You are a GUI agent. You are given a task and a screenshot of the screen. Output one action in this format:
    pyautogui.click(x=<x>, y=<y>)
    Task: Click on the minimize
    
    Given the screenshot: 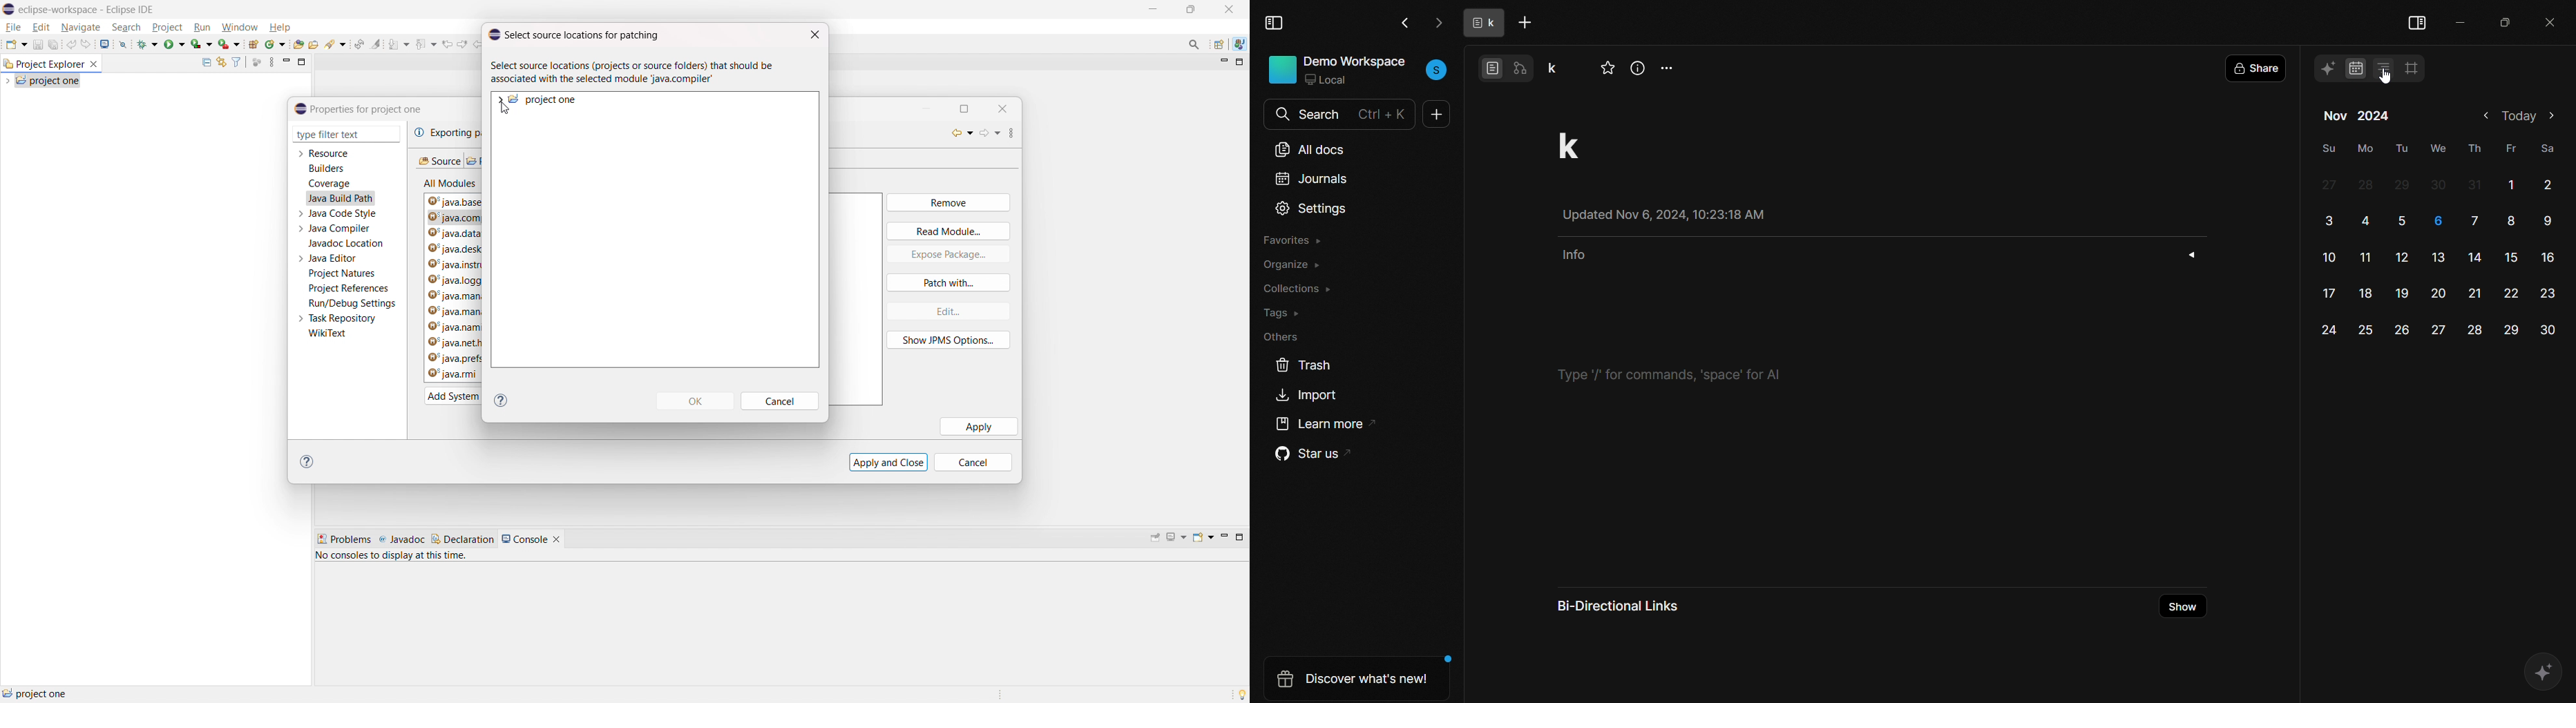 What is the action you would take?
    pyautogui.click(x=929, y=107)
    